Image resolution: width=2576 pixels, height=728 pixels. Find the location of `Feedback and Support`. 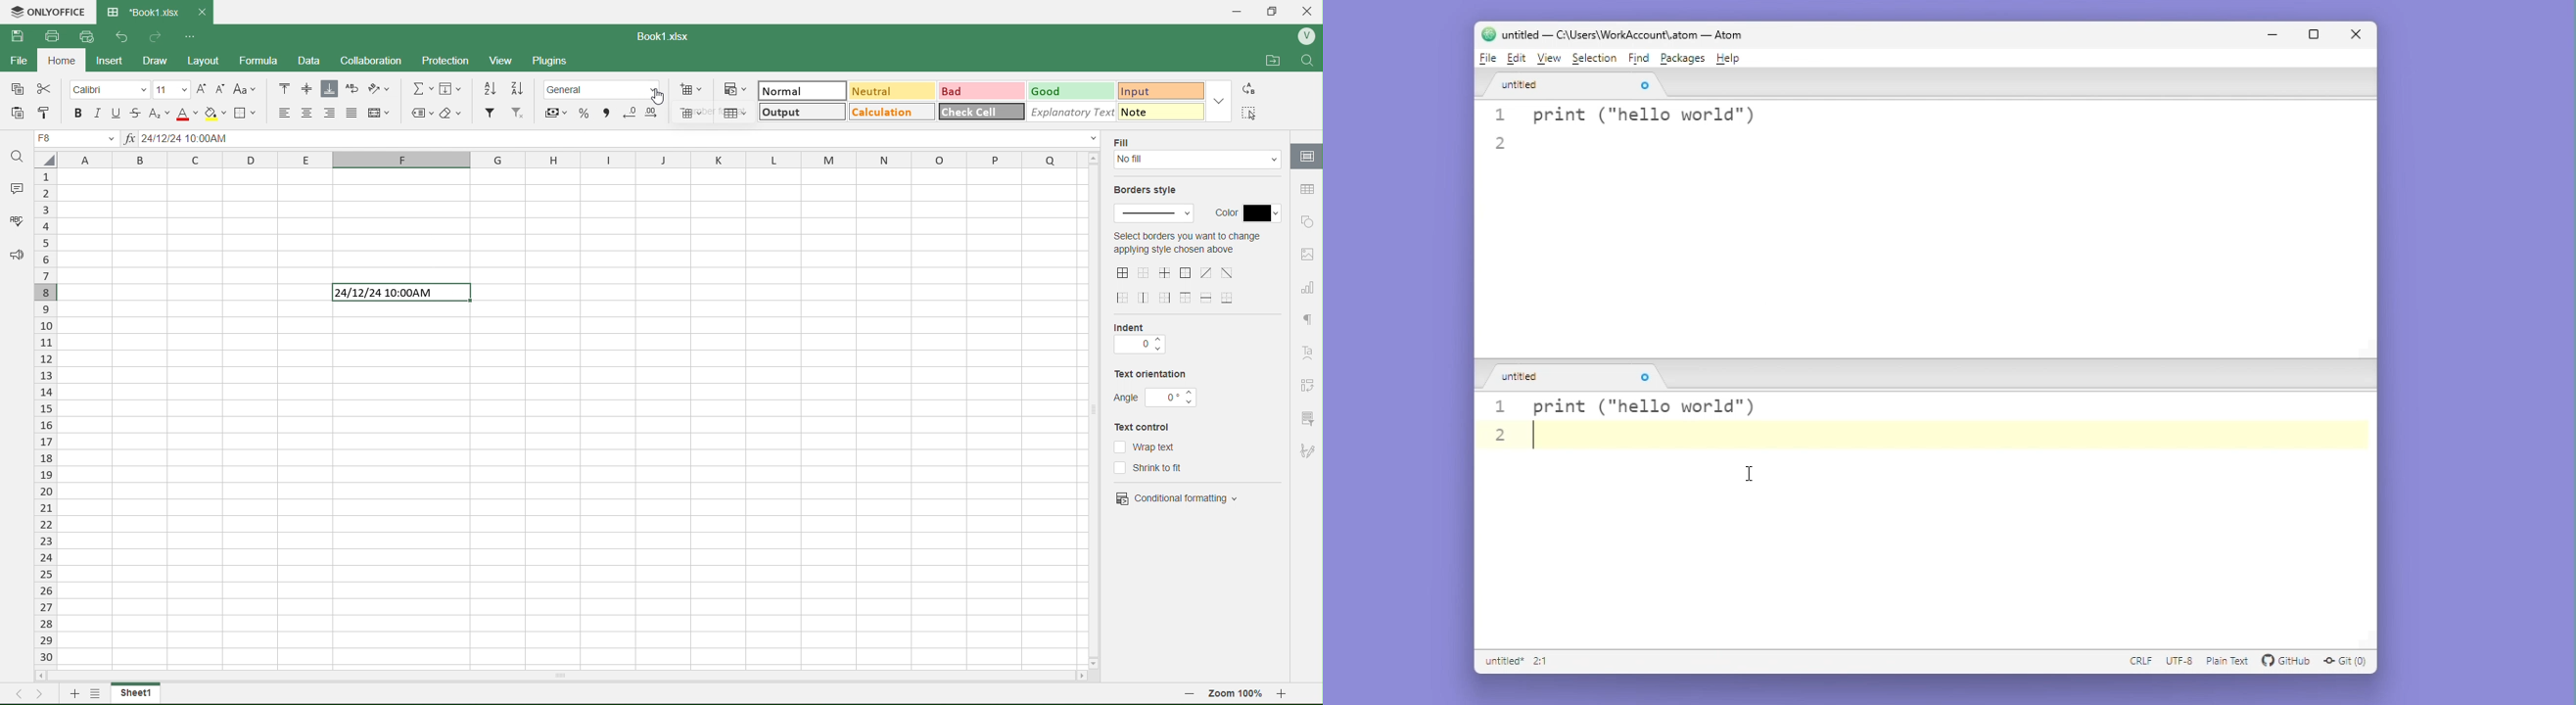

Feedback and Support is located at coordinates (13, 256).